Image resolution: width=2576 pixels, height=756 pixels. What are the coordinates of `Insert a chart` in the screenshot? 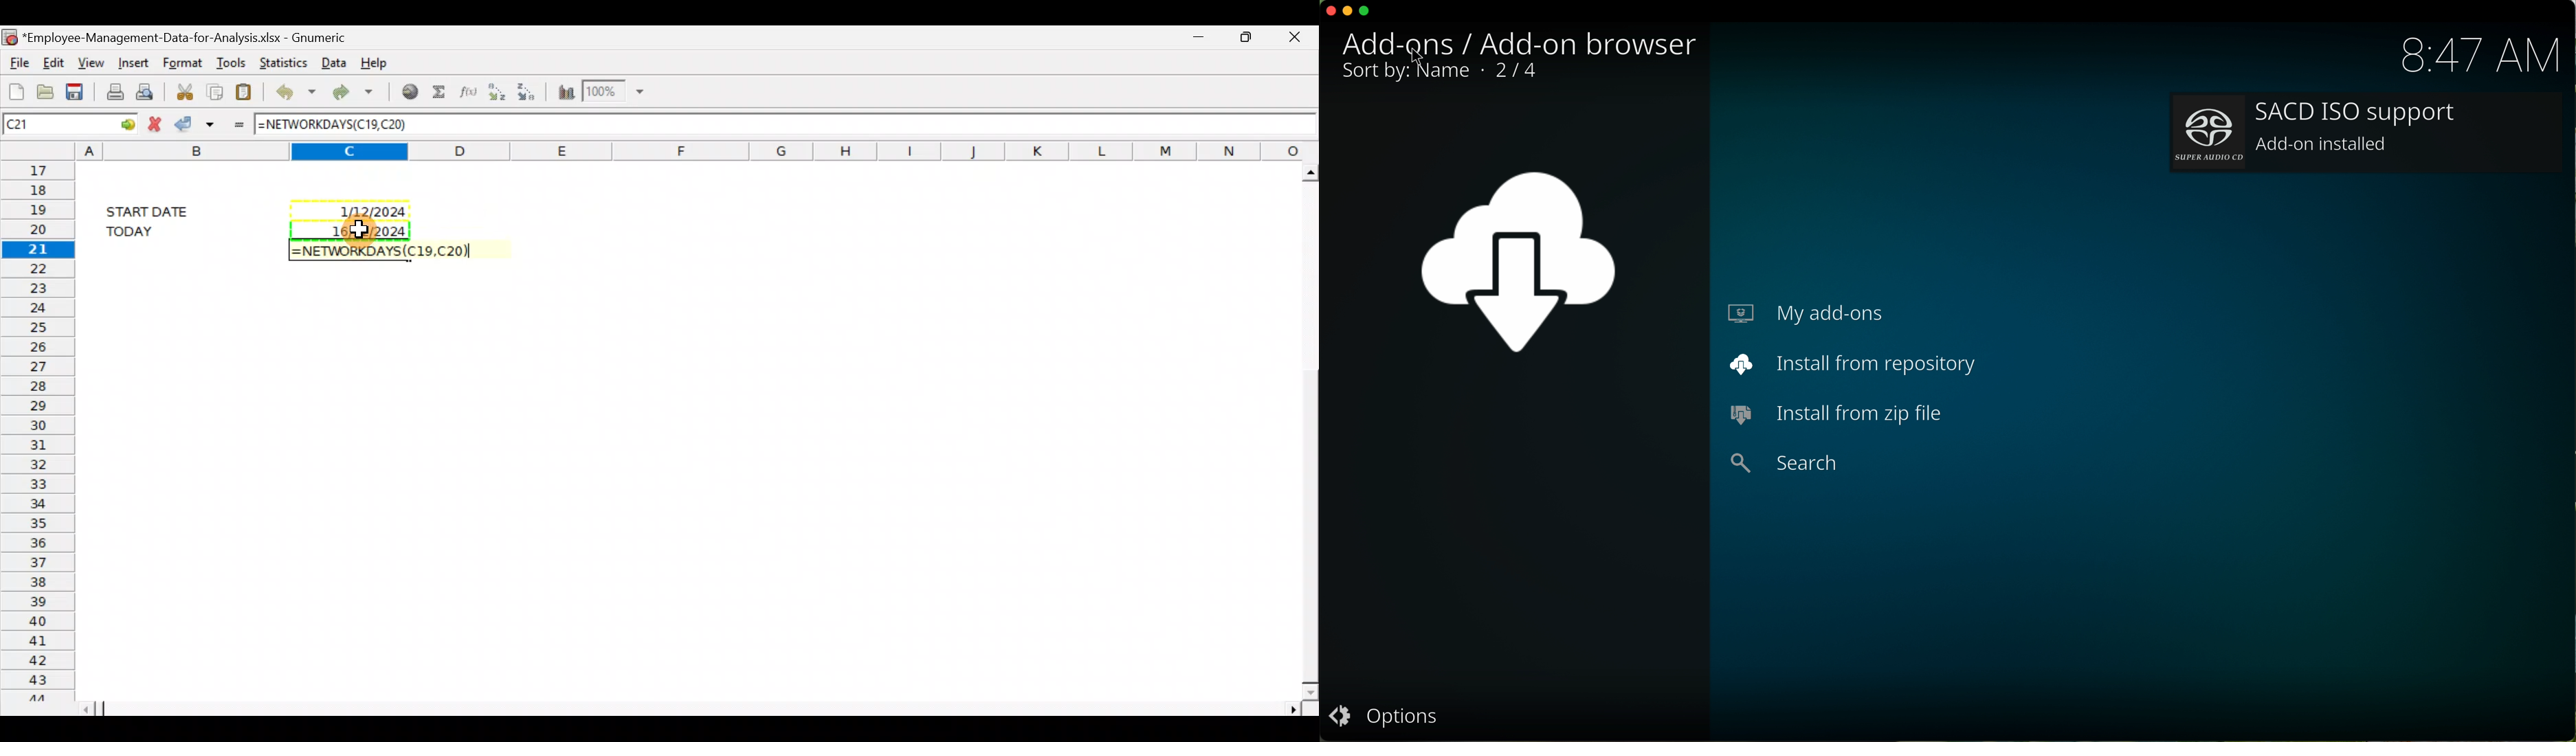 It's located at (565, 89).